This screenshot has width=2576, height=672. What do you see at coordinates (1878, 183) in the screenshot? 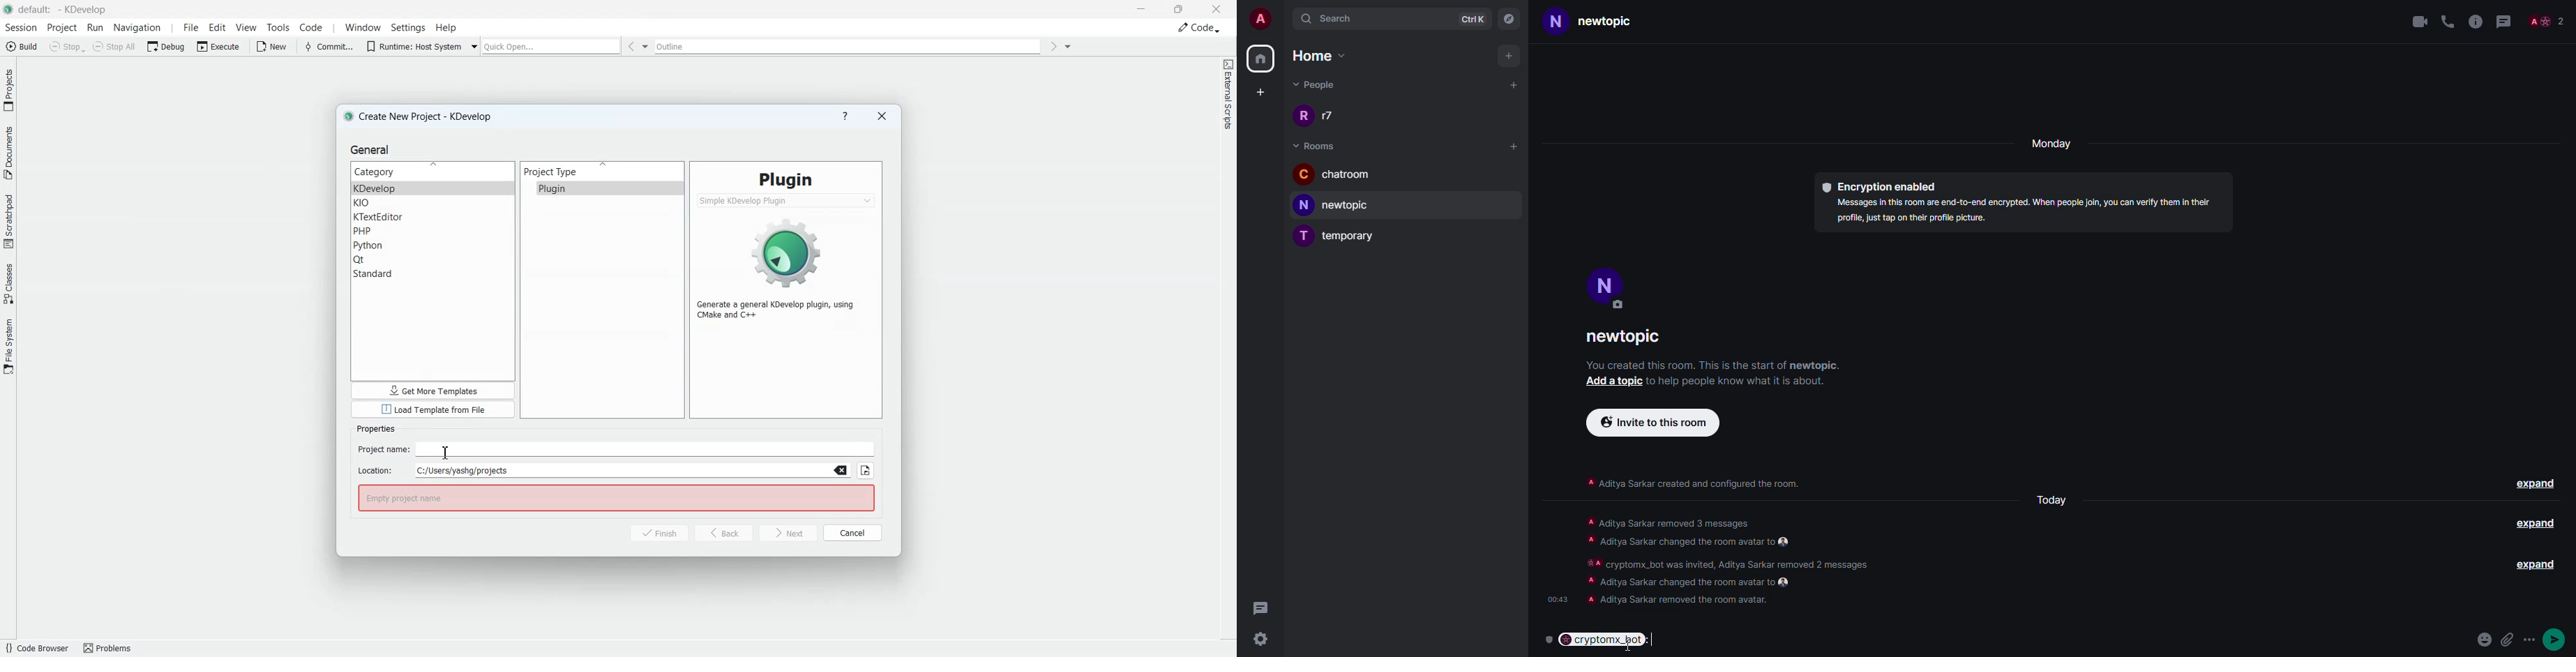
I see `encryption enabled` at bounding box center [1878, 183].